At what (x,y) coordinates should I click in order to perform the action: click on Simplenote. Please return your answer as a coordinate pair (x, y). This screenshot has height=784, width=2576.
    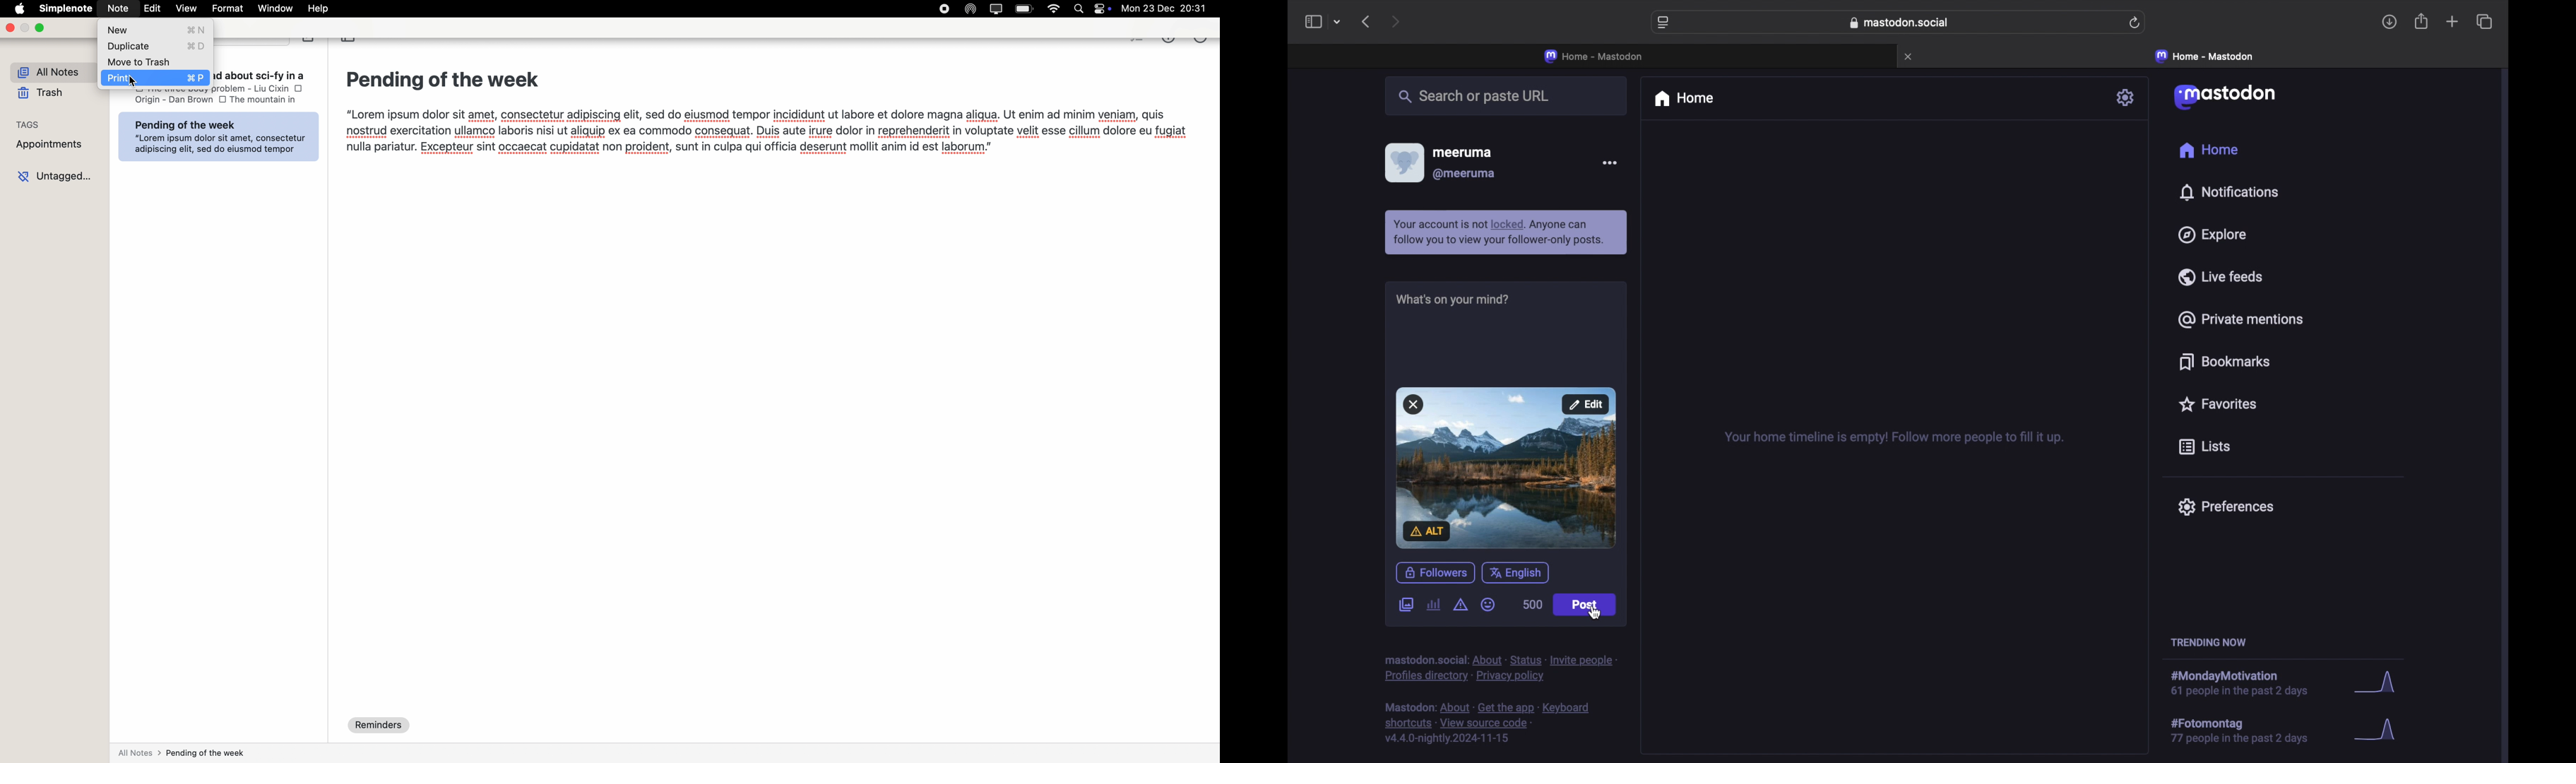
    Looking at the image, I should click on (66, 8).